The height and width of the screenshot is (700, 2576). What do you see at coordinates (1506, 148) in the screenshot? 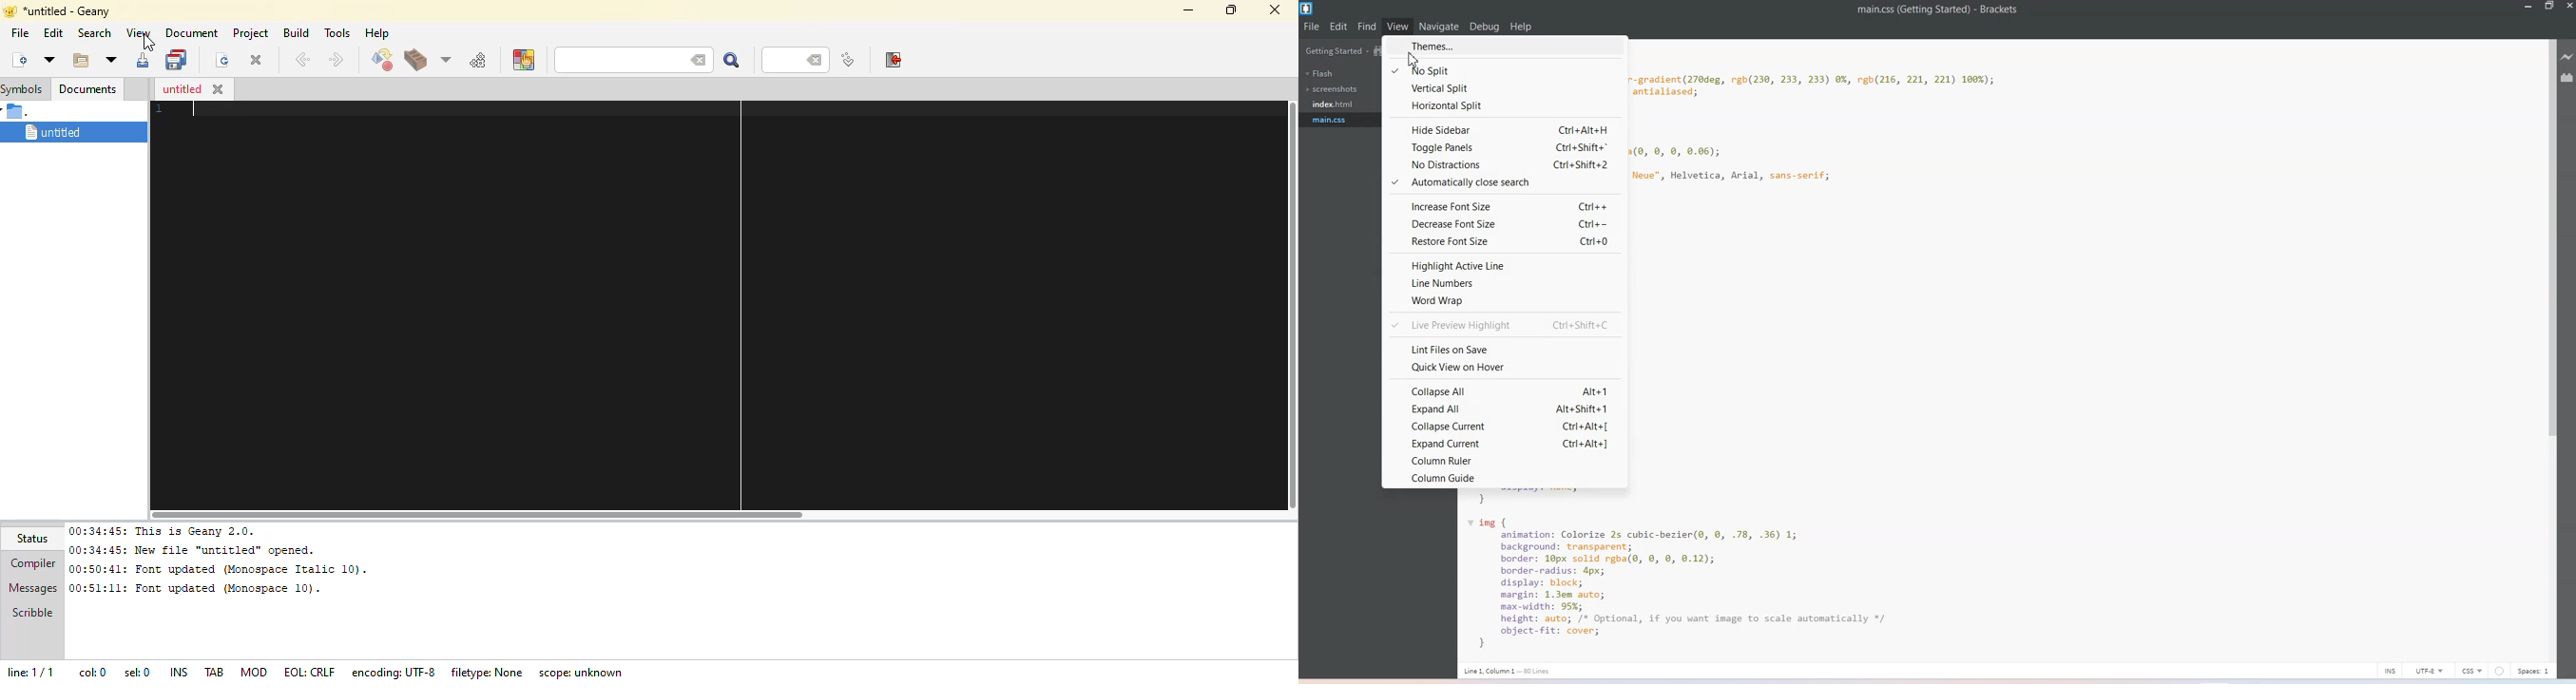
I see `Toggle panels` at bounding box center [1506, 148].